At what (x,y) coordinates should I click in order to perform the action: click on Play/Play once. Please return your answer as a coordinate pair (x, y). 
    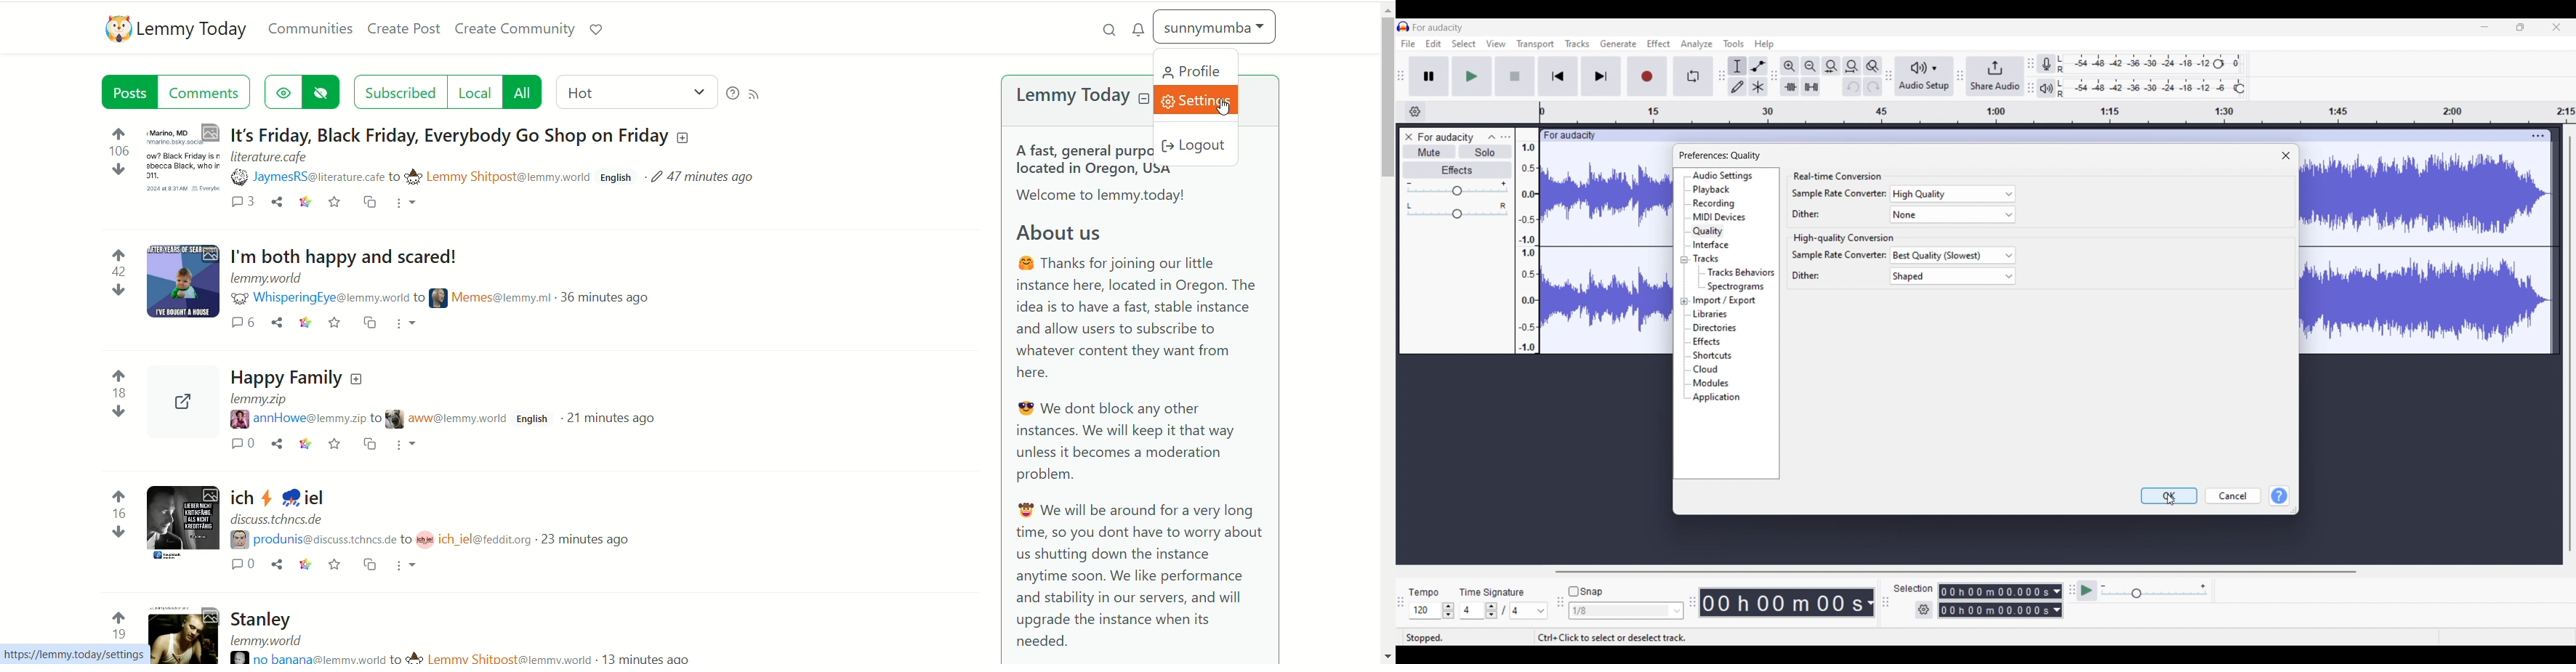
    Looking at the image, I should click on (1472, 76).